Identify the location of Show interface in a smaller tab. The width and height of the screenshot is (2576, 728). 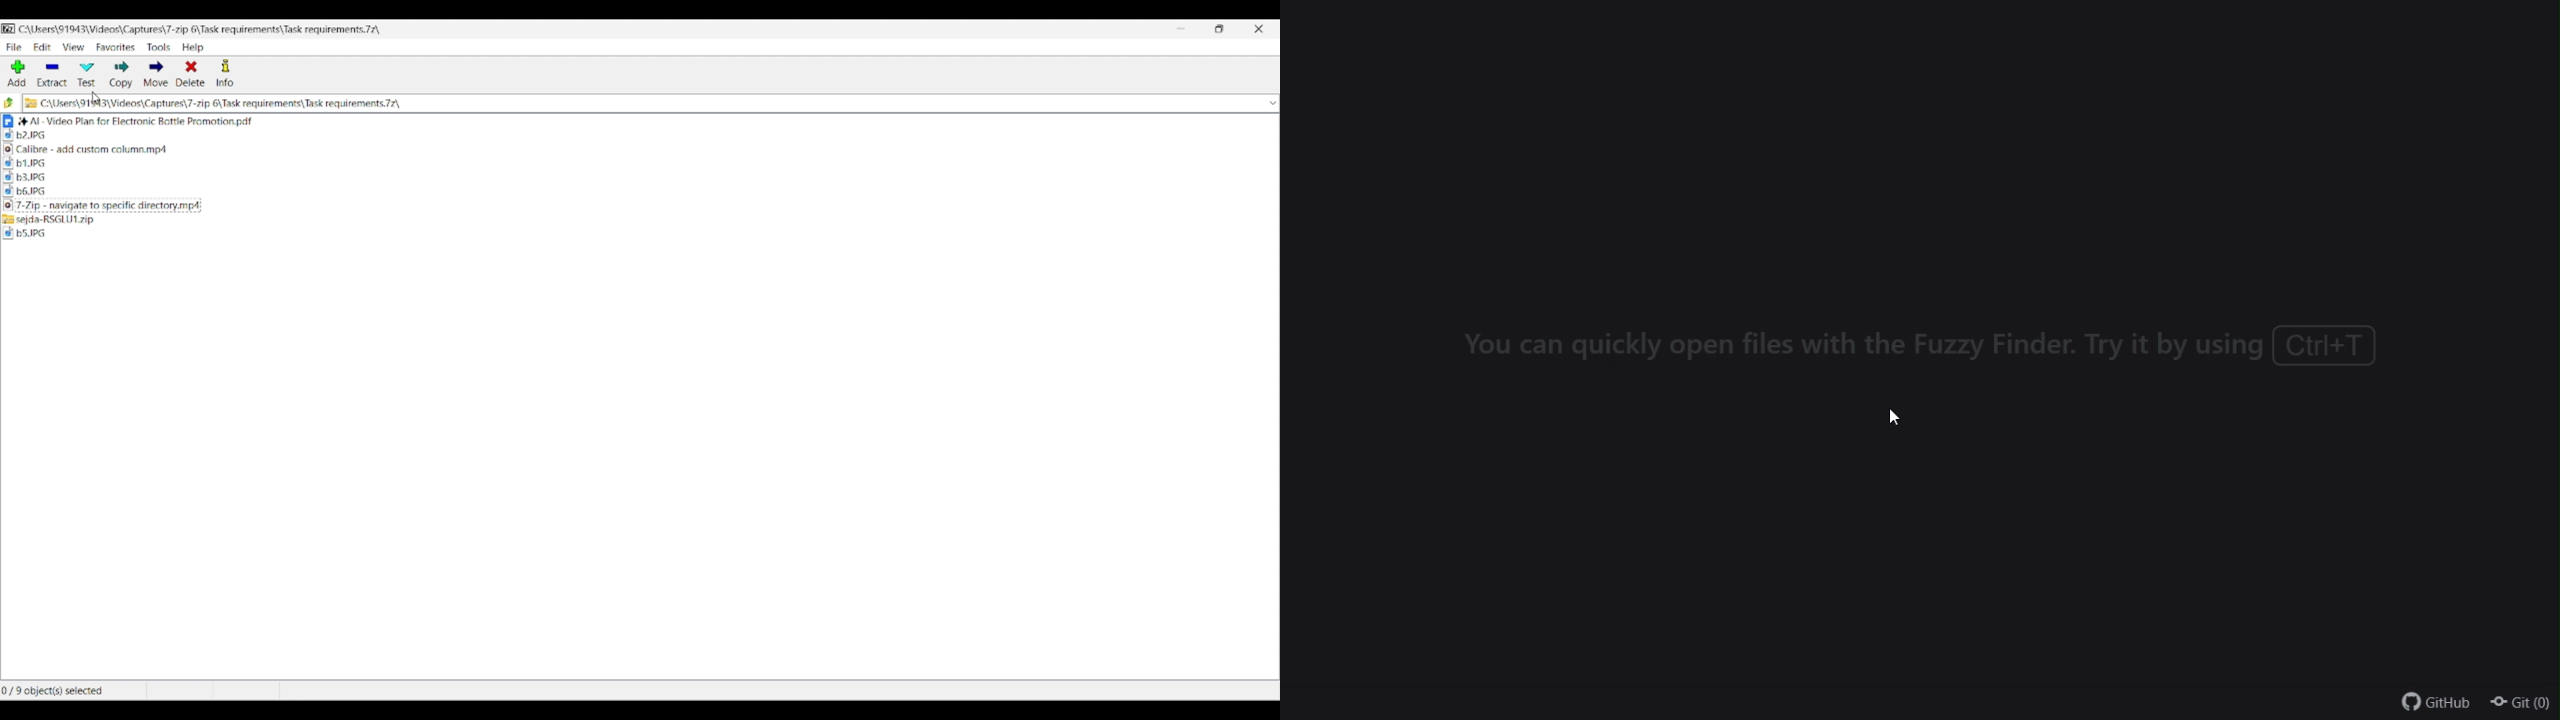
(1219, 29).